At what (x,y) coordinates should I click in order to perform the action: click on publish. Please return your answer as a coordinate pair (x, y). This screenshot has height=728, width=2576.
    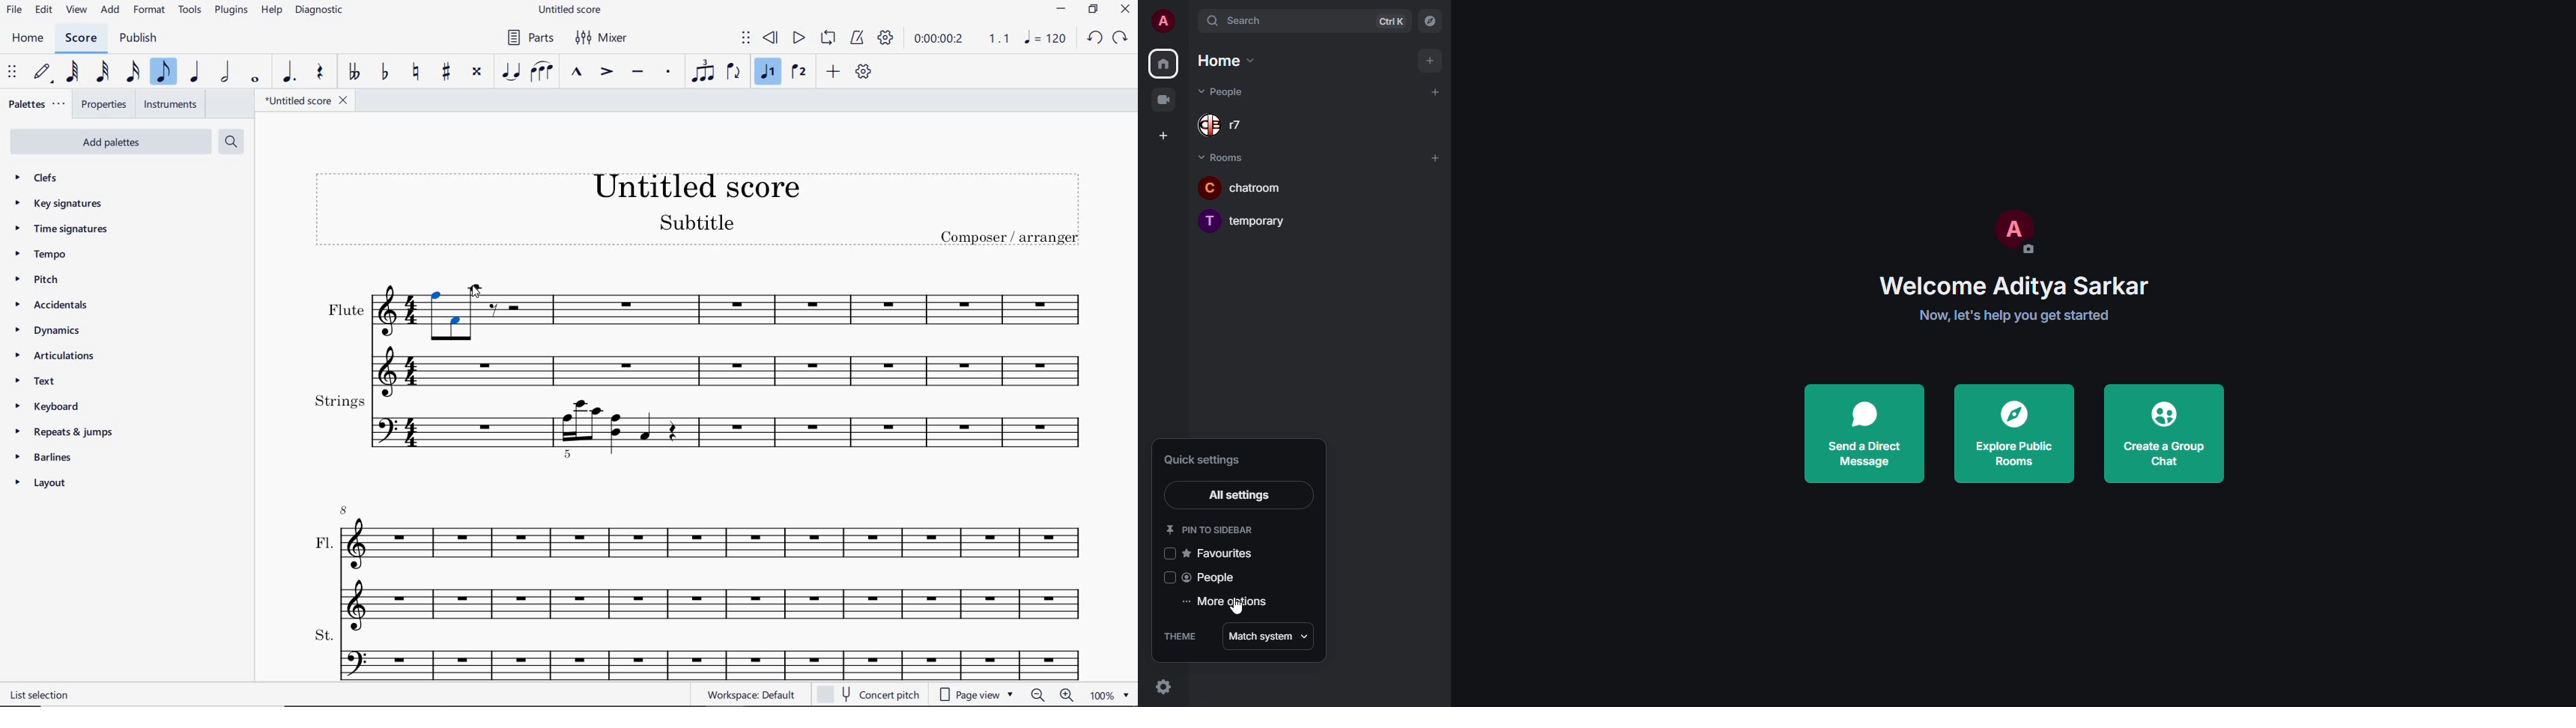
    Looking at the image, I should click on (137, 39).